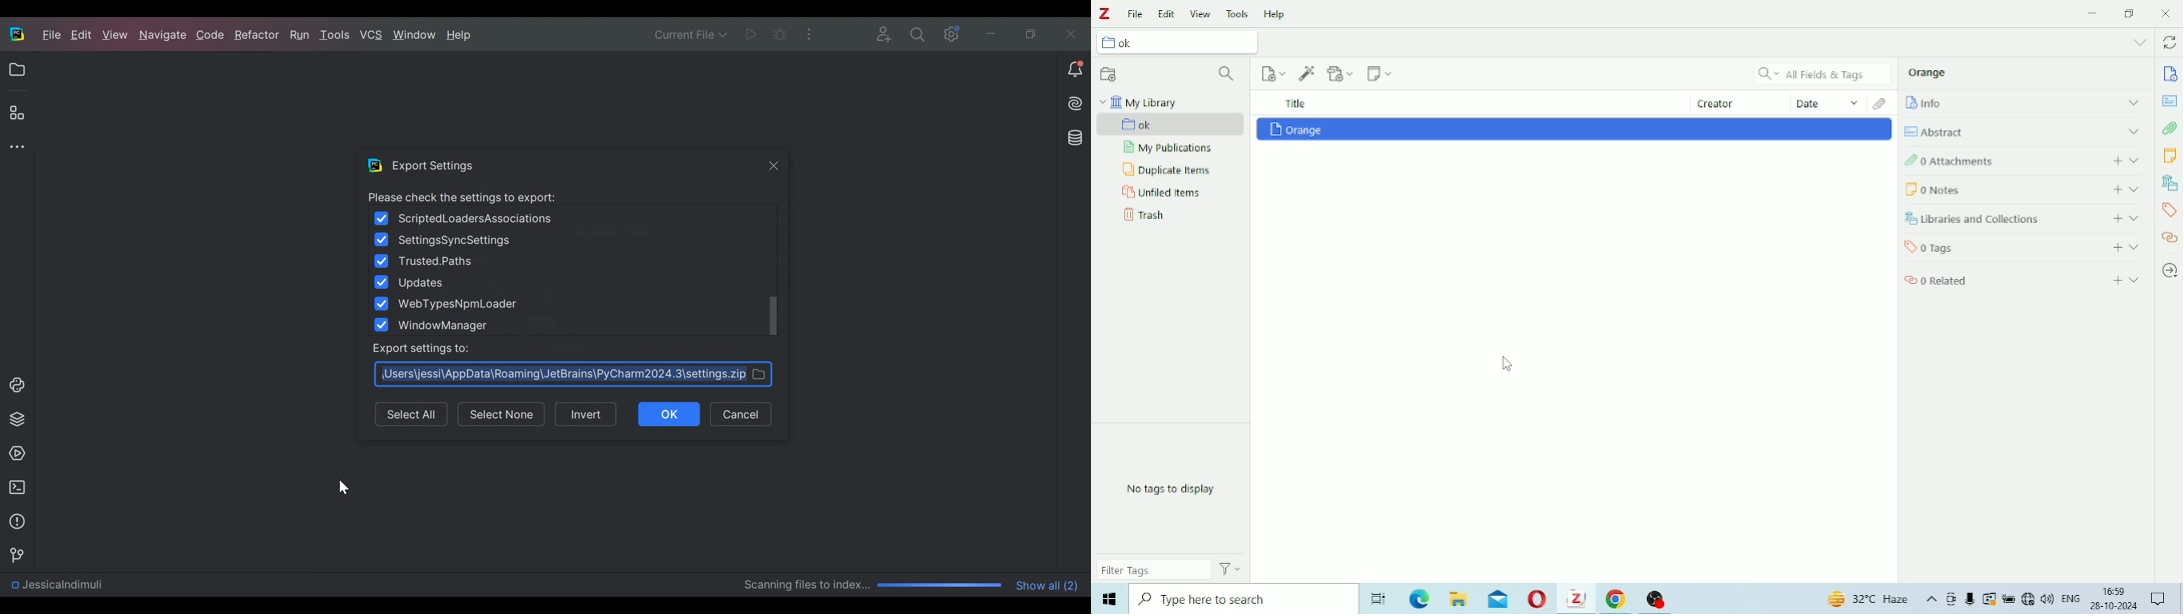 This screenshot has width=2184, height=616. What do you see at coordinates (2169, 271) in the screenshot?
I see `Locate` at bounding box center [2169, 271].